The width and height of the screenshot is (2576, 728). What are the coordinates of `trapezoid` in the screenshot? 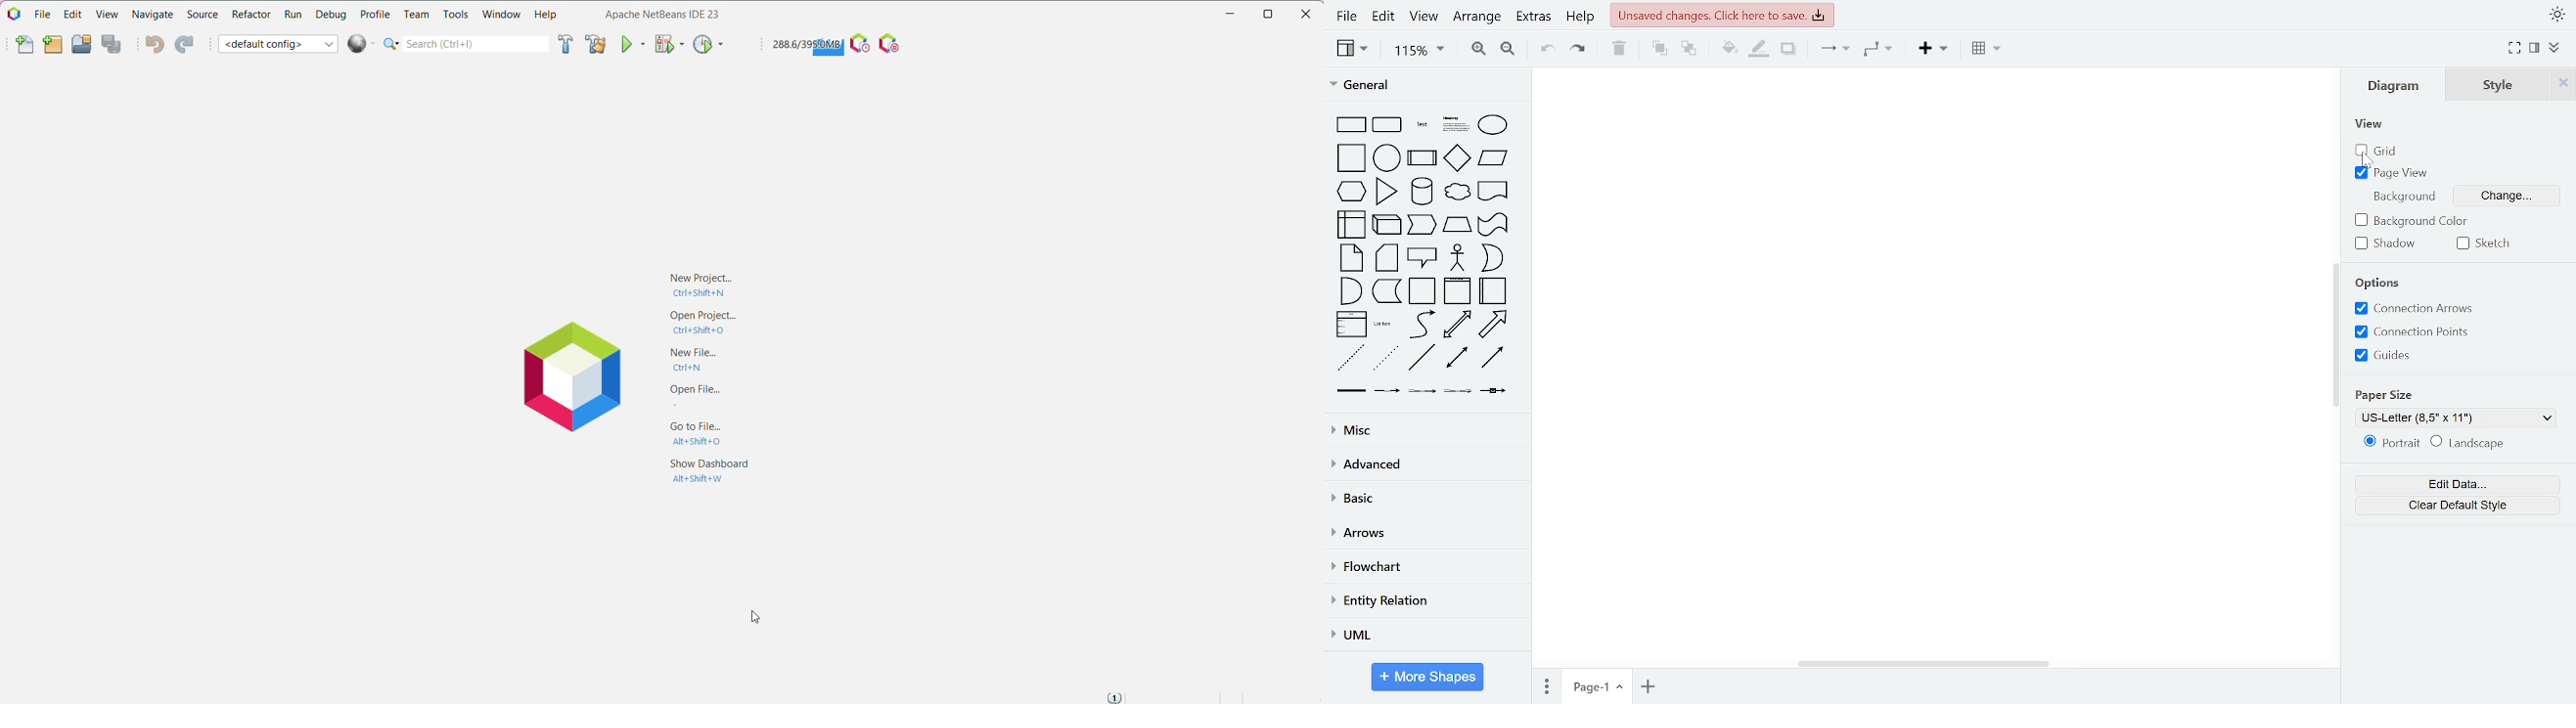 It's located at (1459, 225).